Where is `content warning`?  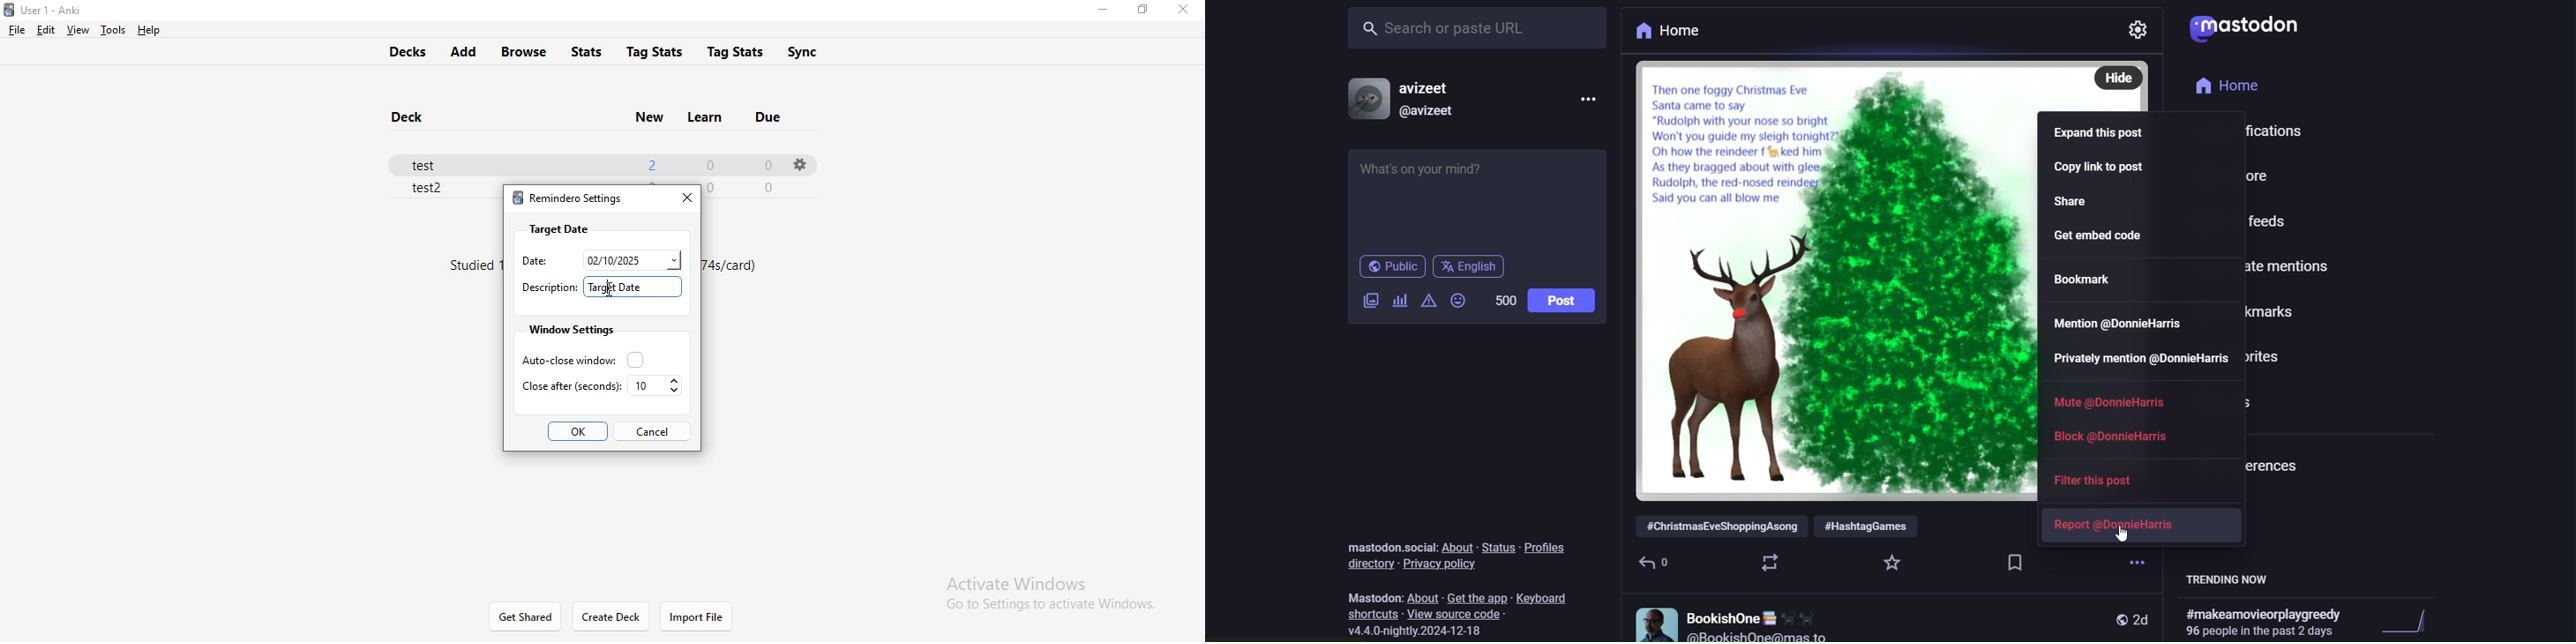
content warning is located at coordinates (1431, 300).